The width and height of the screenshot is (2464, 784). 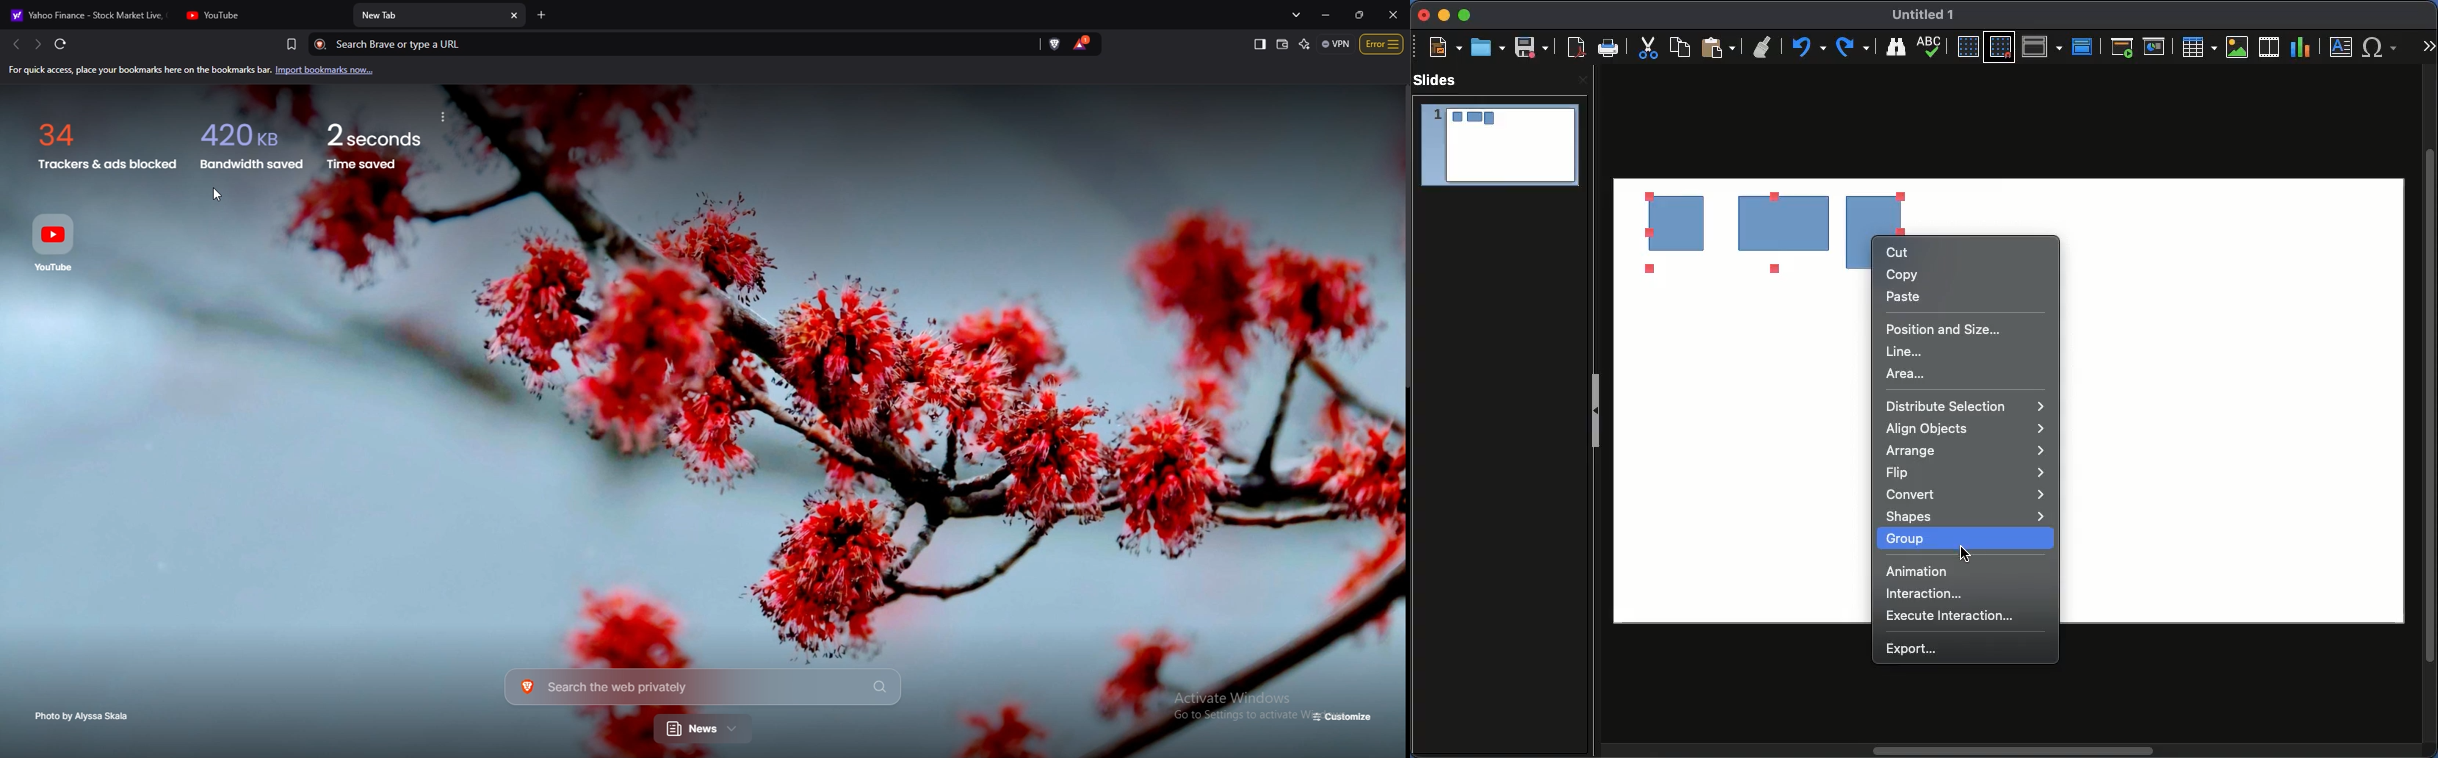 What do you see at coordinates (1964, 474) in the screenshot?
I see `Flip` at bounding box center [1964, 474].